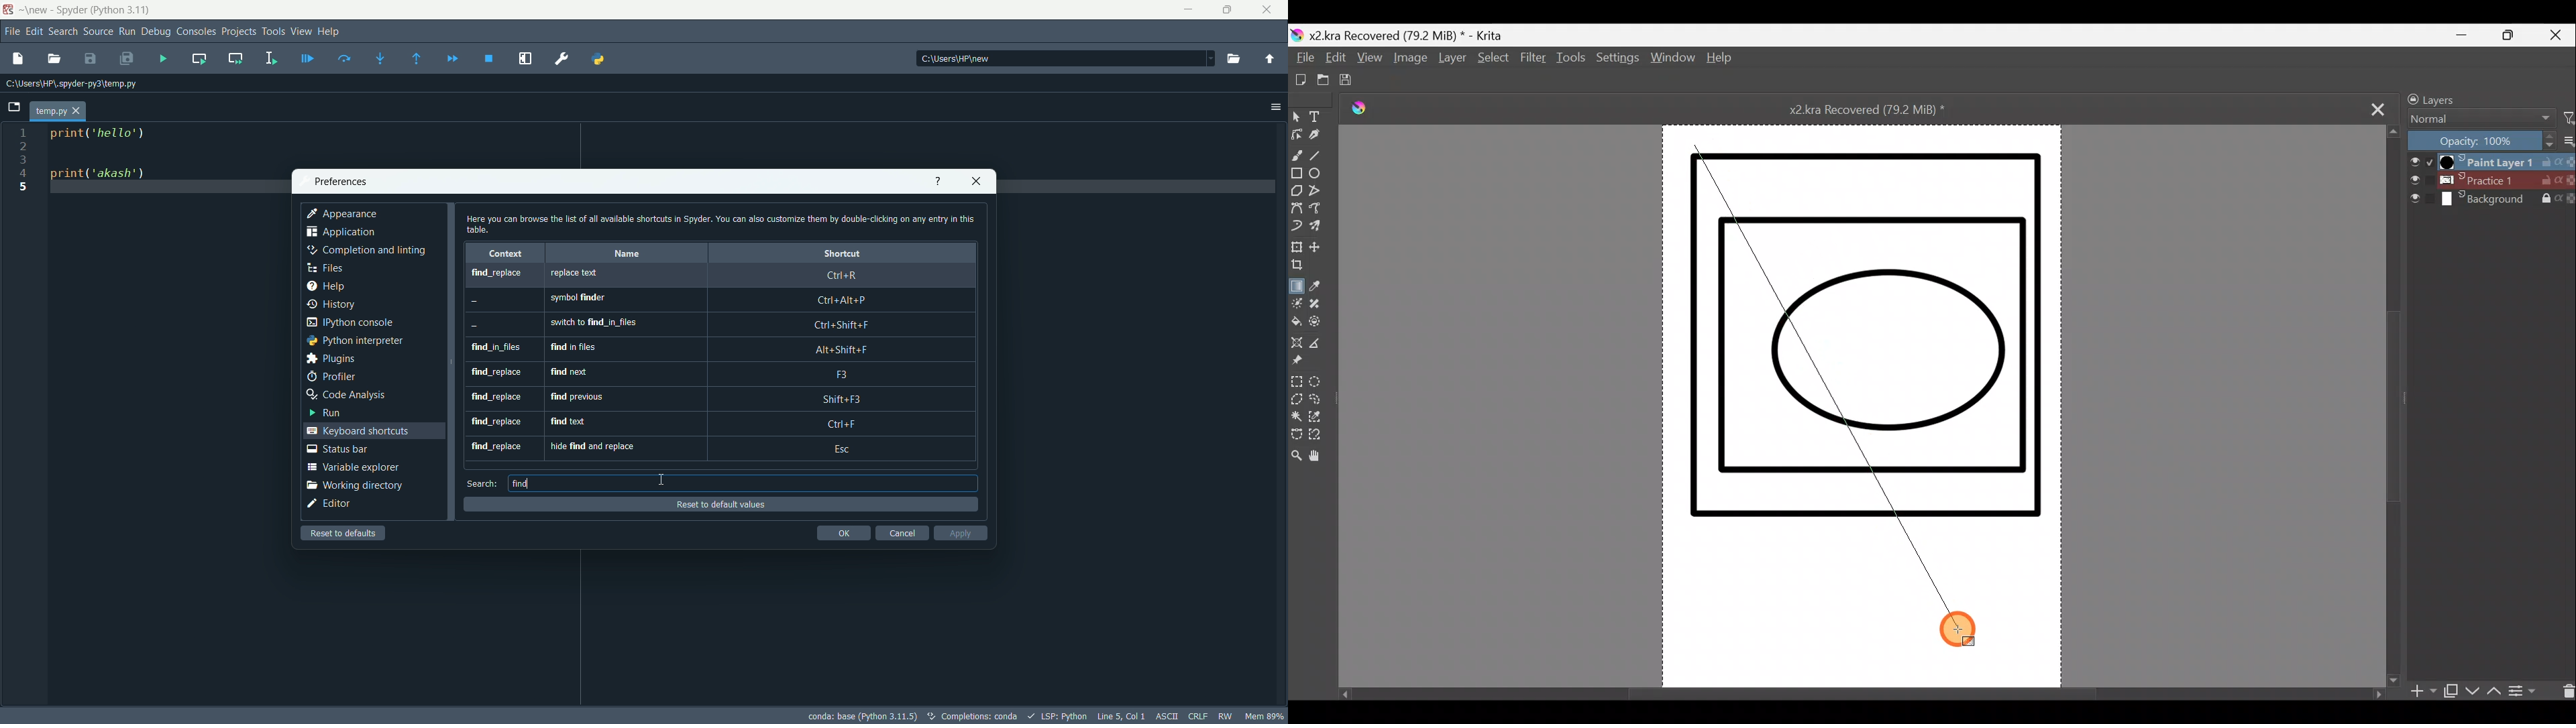 The image size is (2576, 728). What do you see at coordinates (356, 322) in the screenshot?
I see `ipython console` at bounding box center [356, 322].